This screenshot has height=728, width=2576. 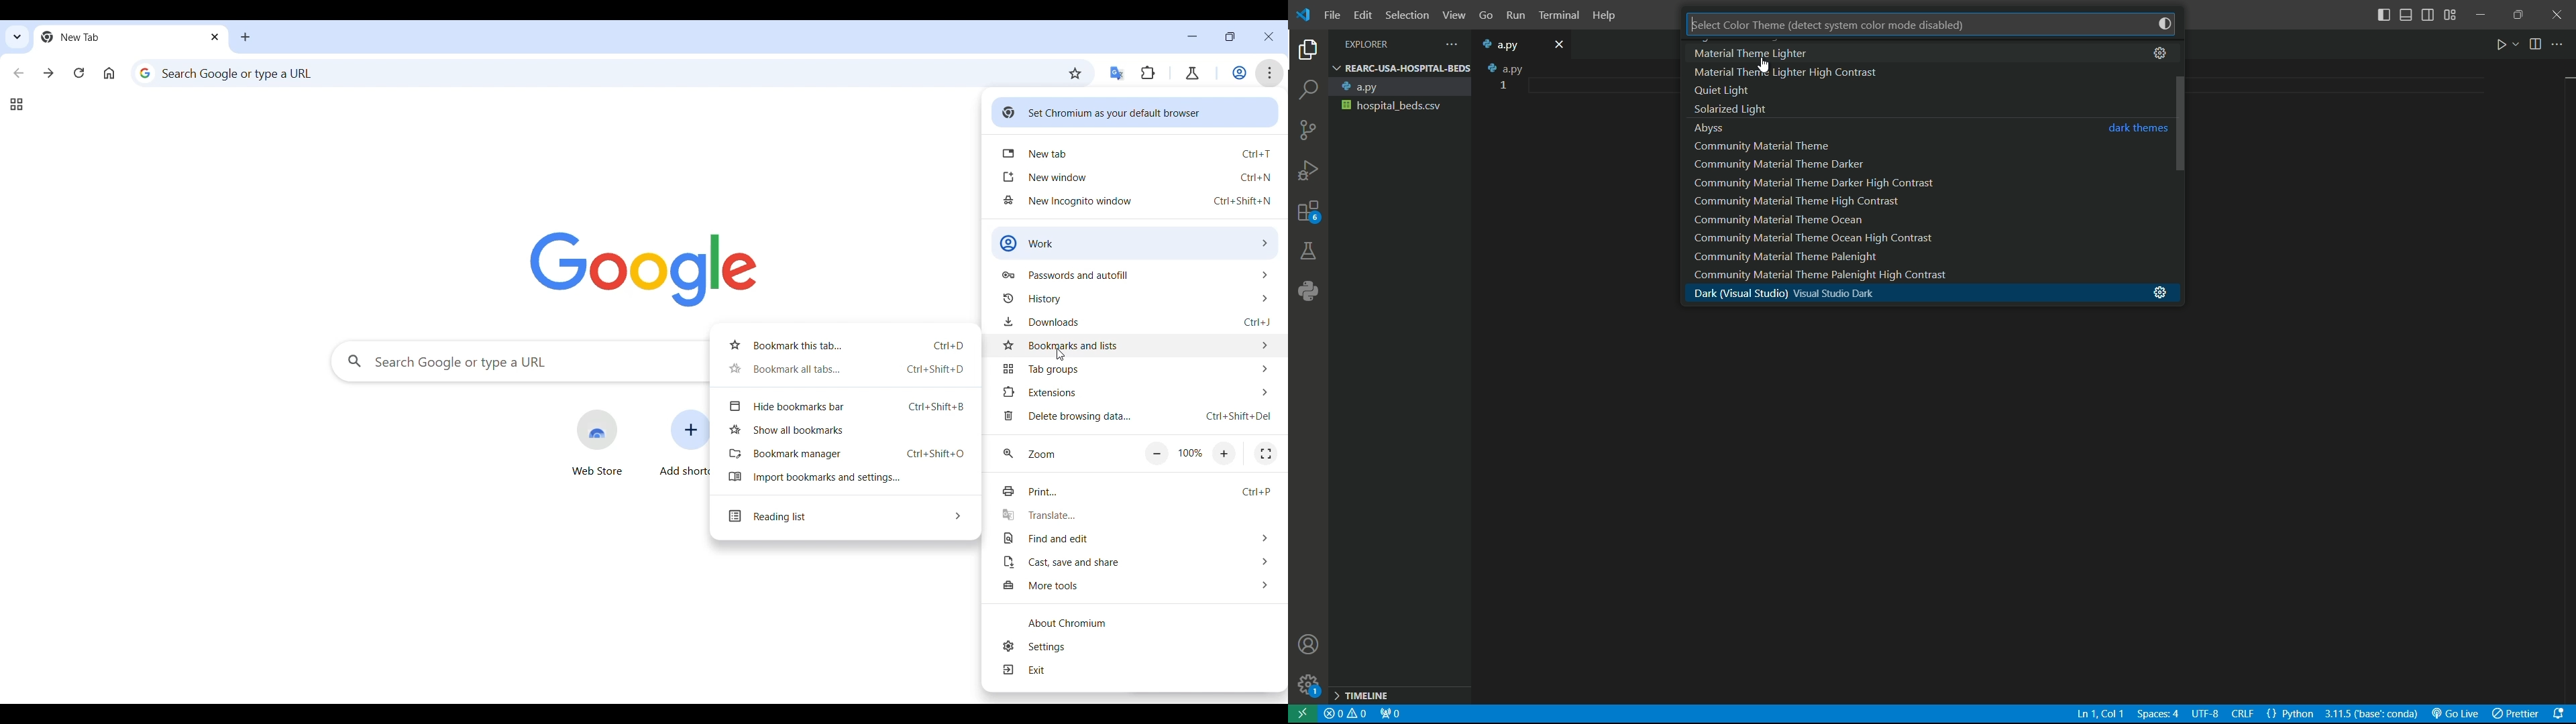 I want to click on Hide bookmarks bar, so click(x=845, y=407).